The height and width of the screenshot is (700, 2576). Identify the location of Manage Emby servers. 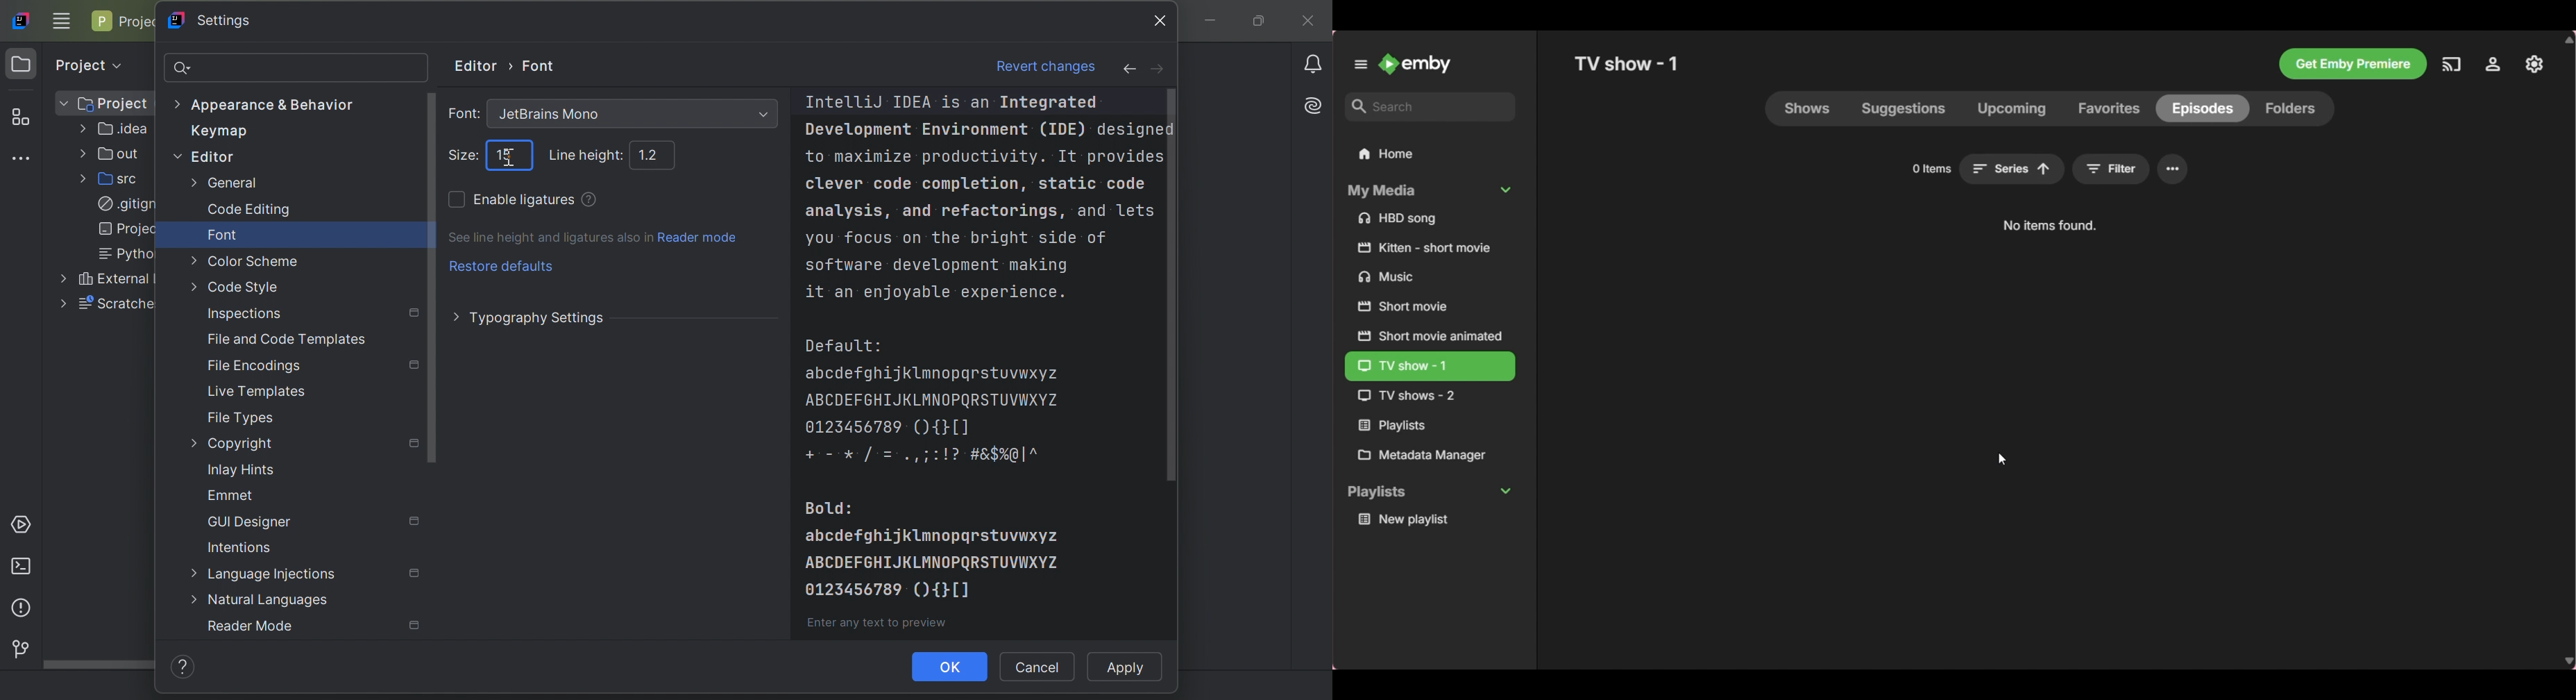
(2534, 64).